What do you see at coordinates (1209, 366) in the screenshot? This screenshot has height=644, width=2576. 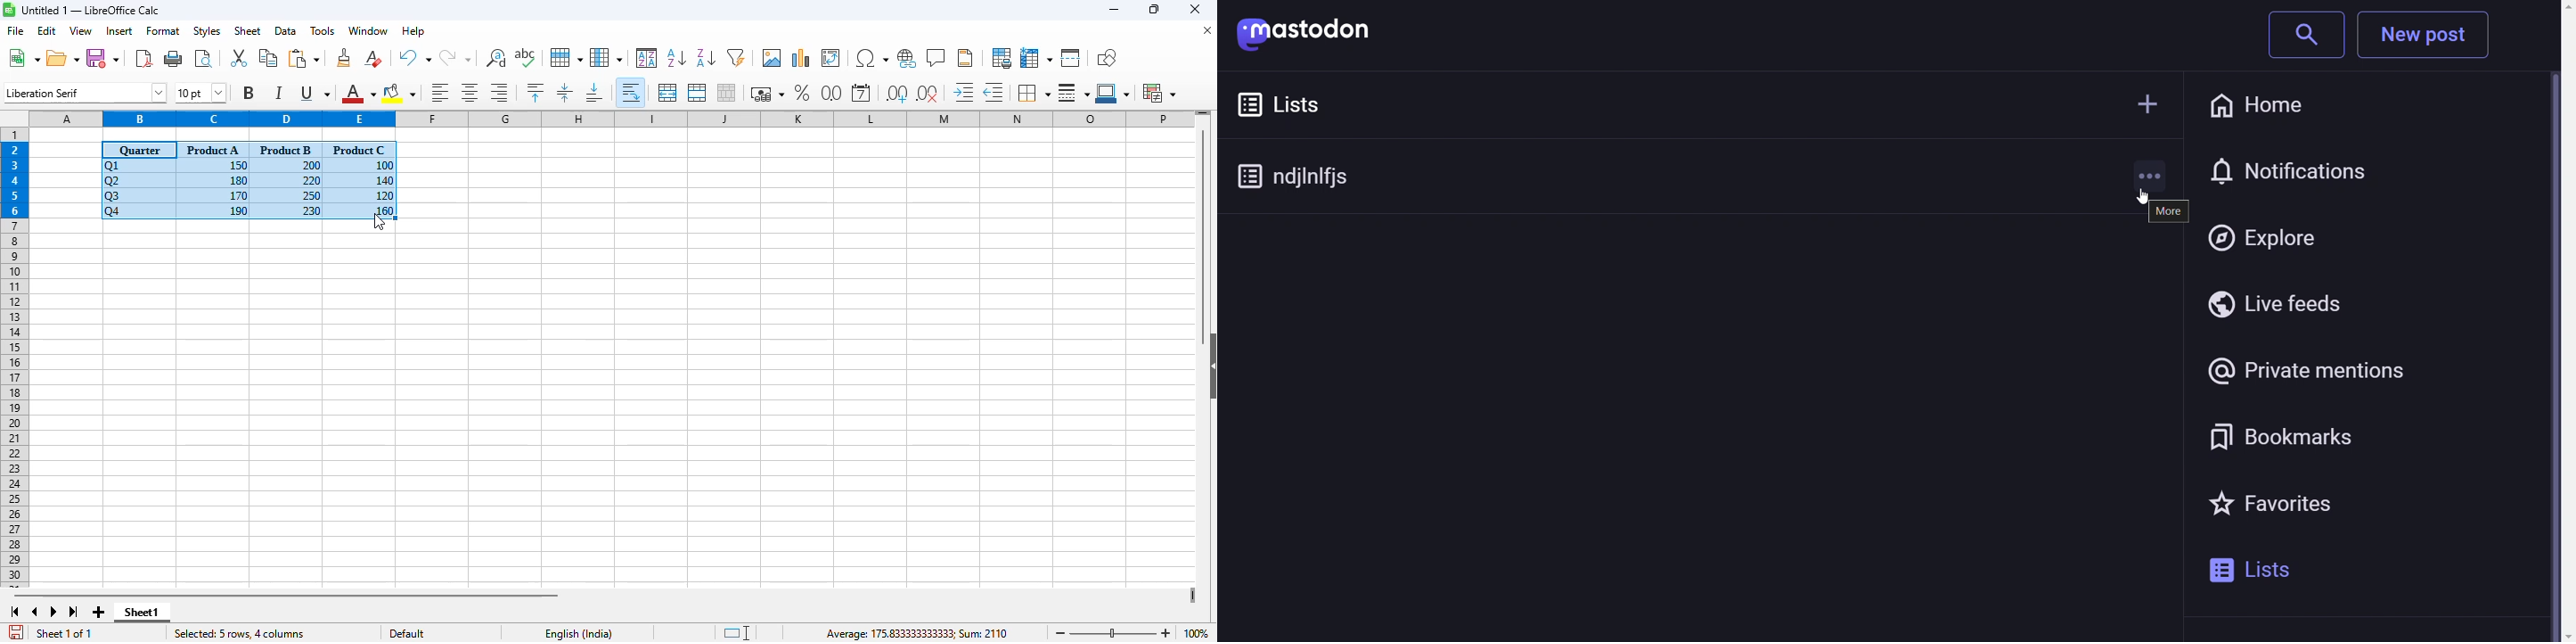 I see `show` at bounding box center [1209, 366].